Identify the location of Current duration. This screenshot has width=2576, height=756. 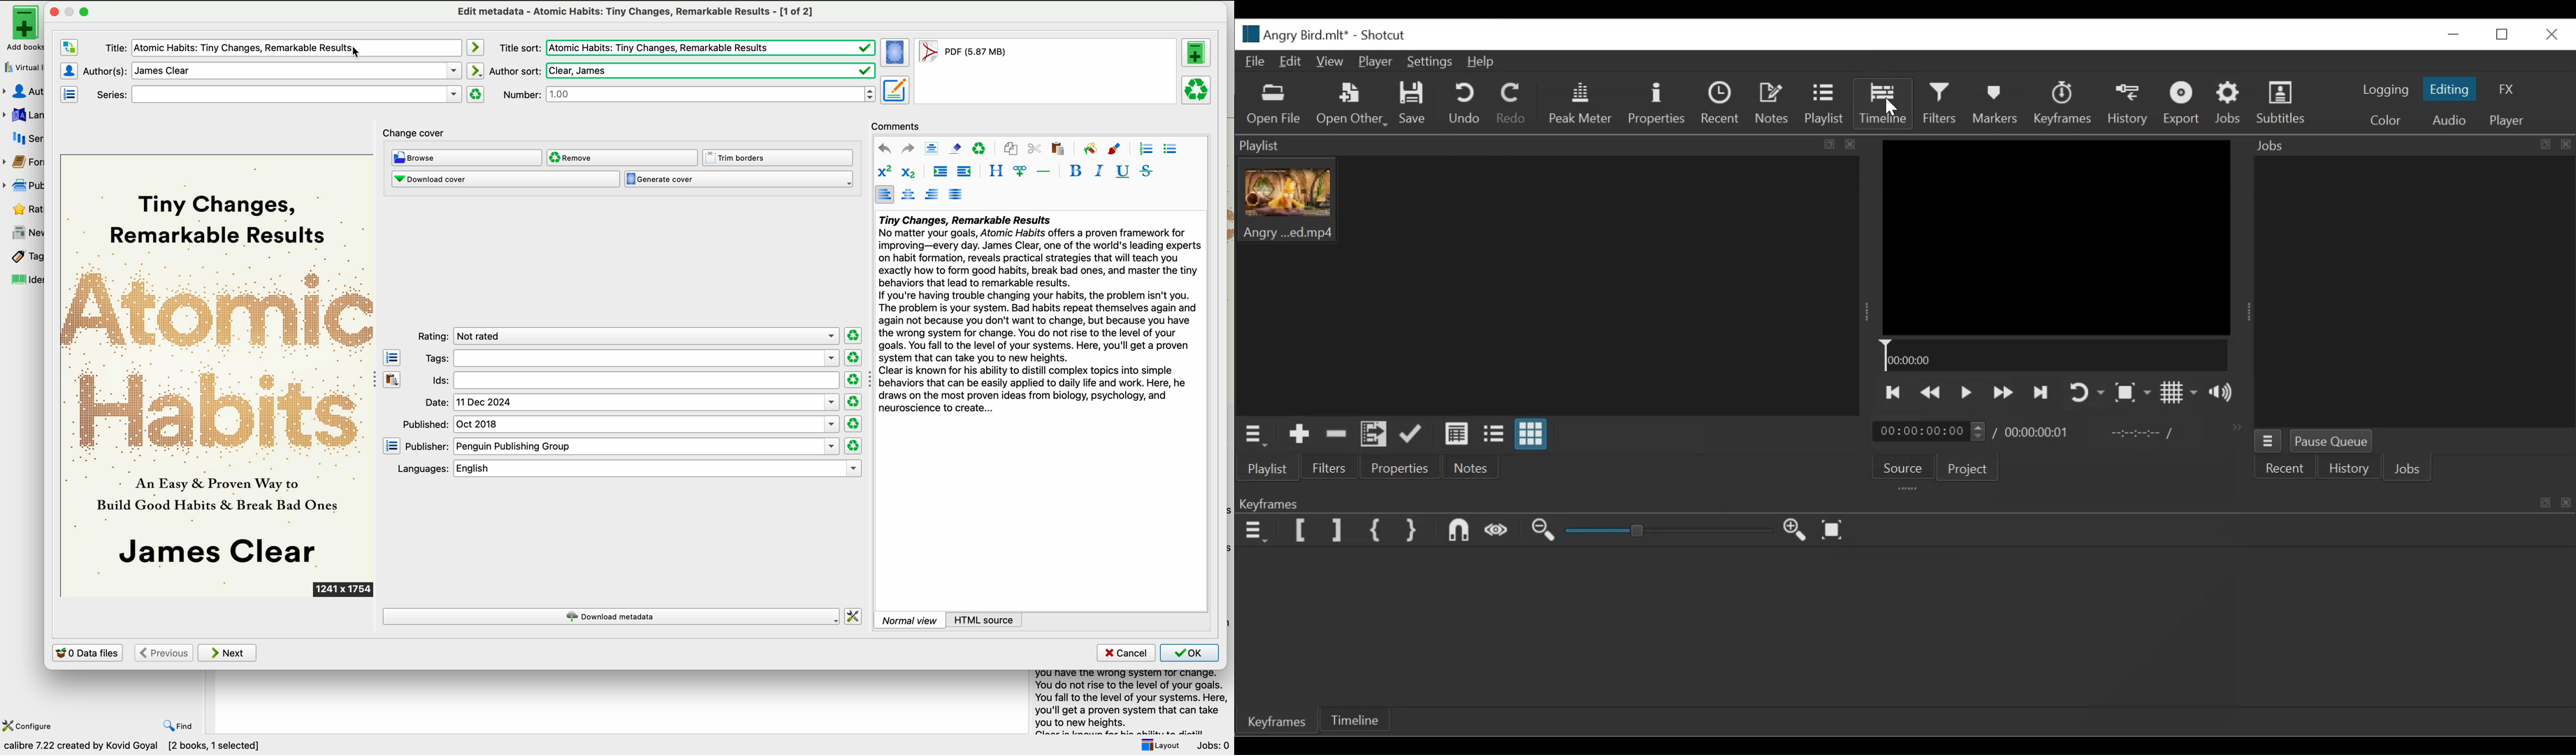
(1928, 431).